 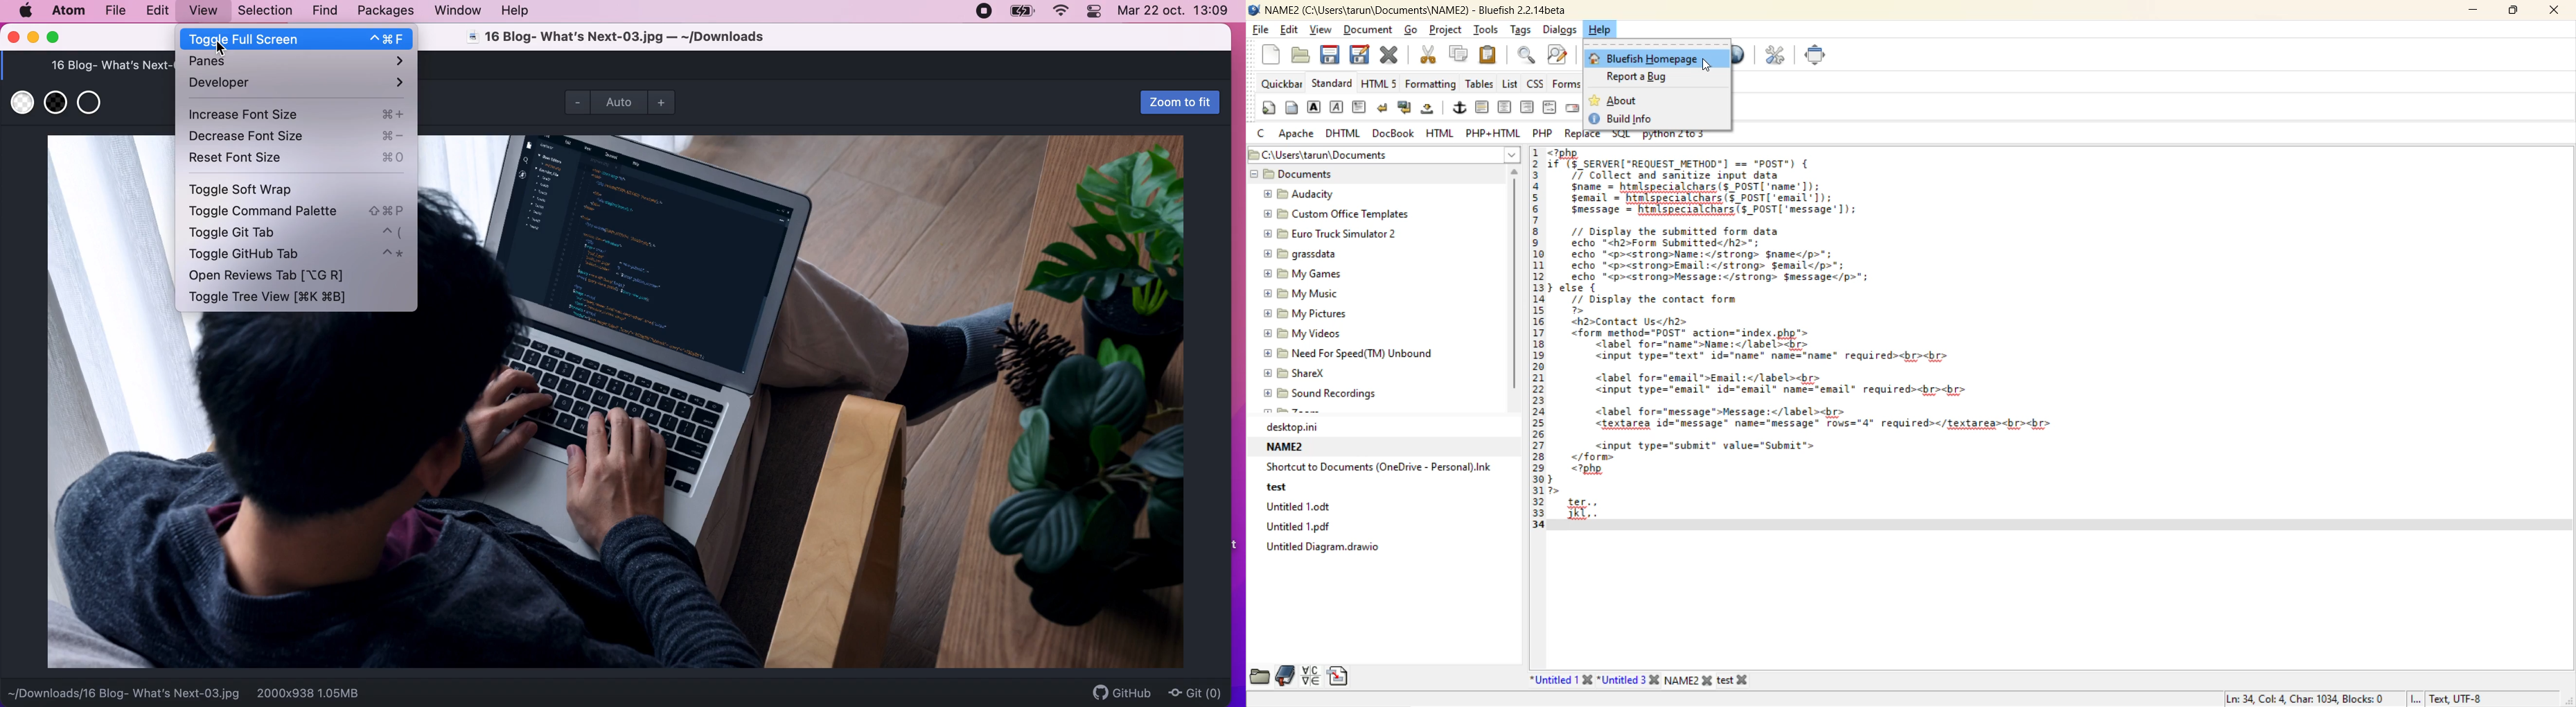 I want to click on Ln: 34 Col 4 Char: 1034 Blocks: 0, so click(x=2295, y=697).